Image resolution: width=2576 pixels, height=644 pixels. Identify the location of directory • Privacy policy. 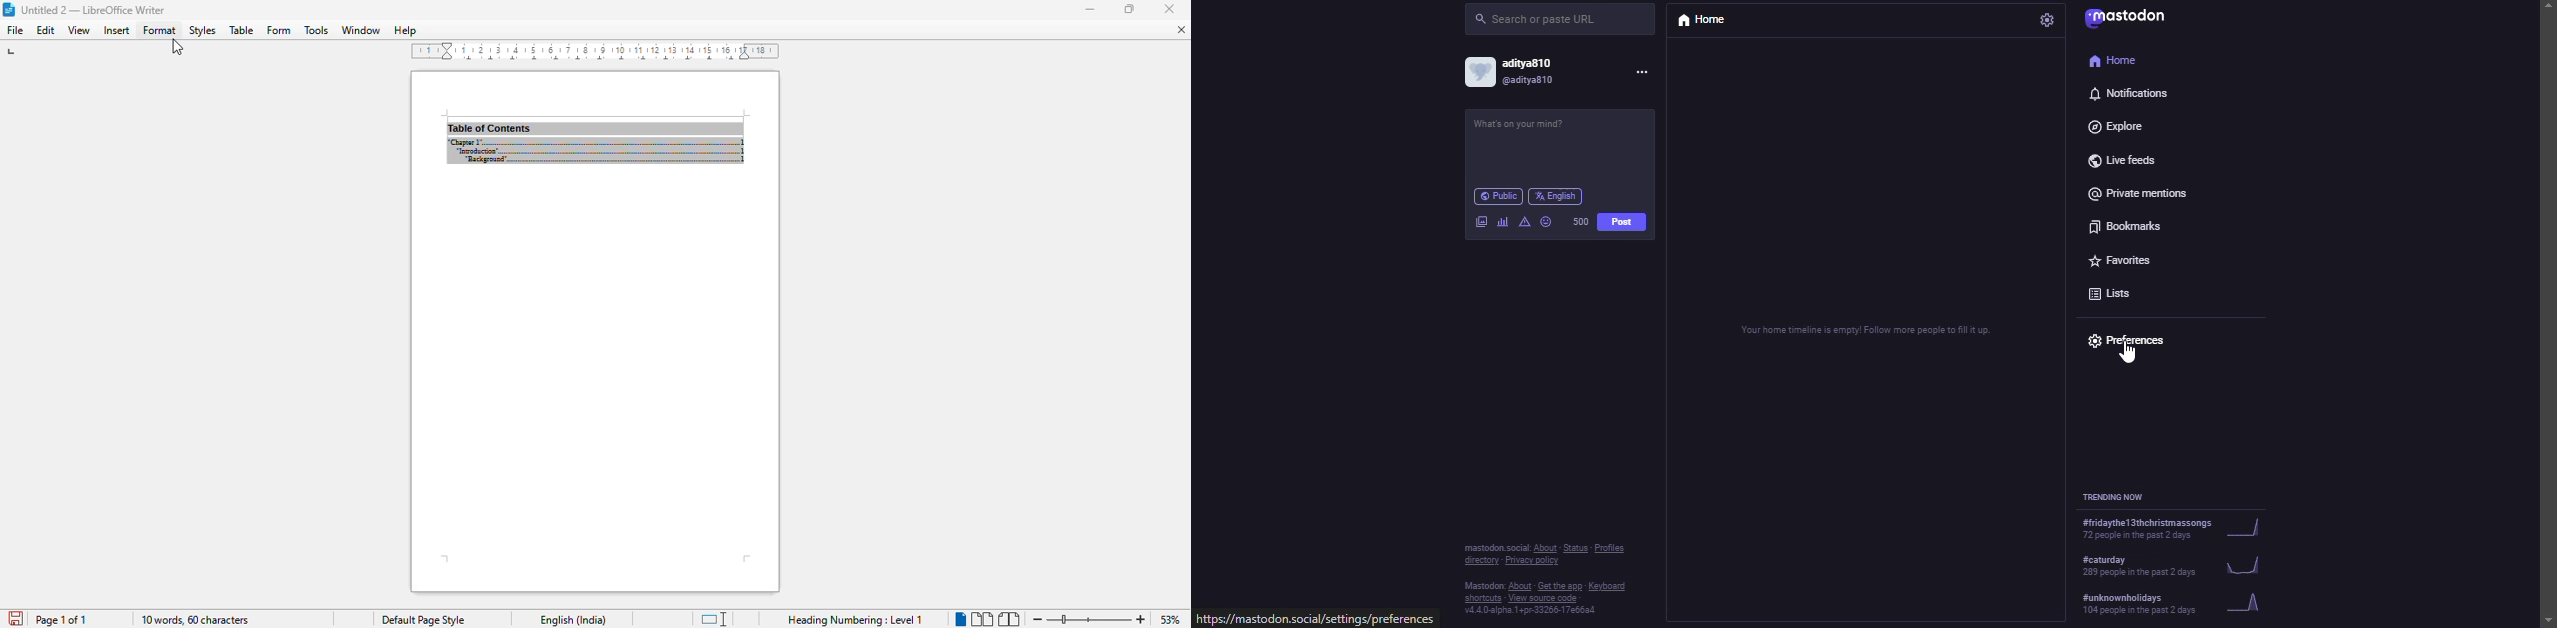
(1518, 560).